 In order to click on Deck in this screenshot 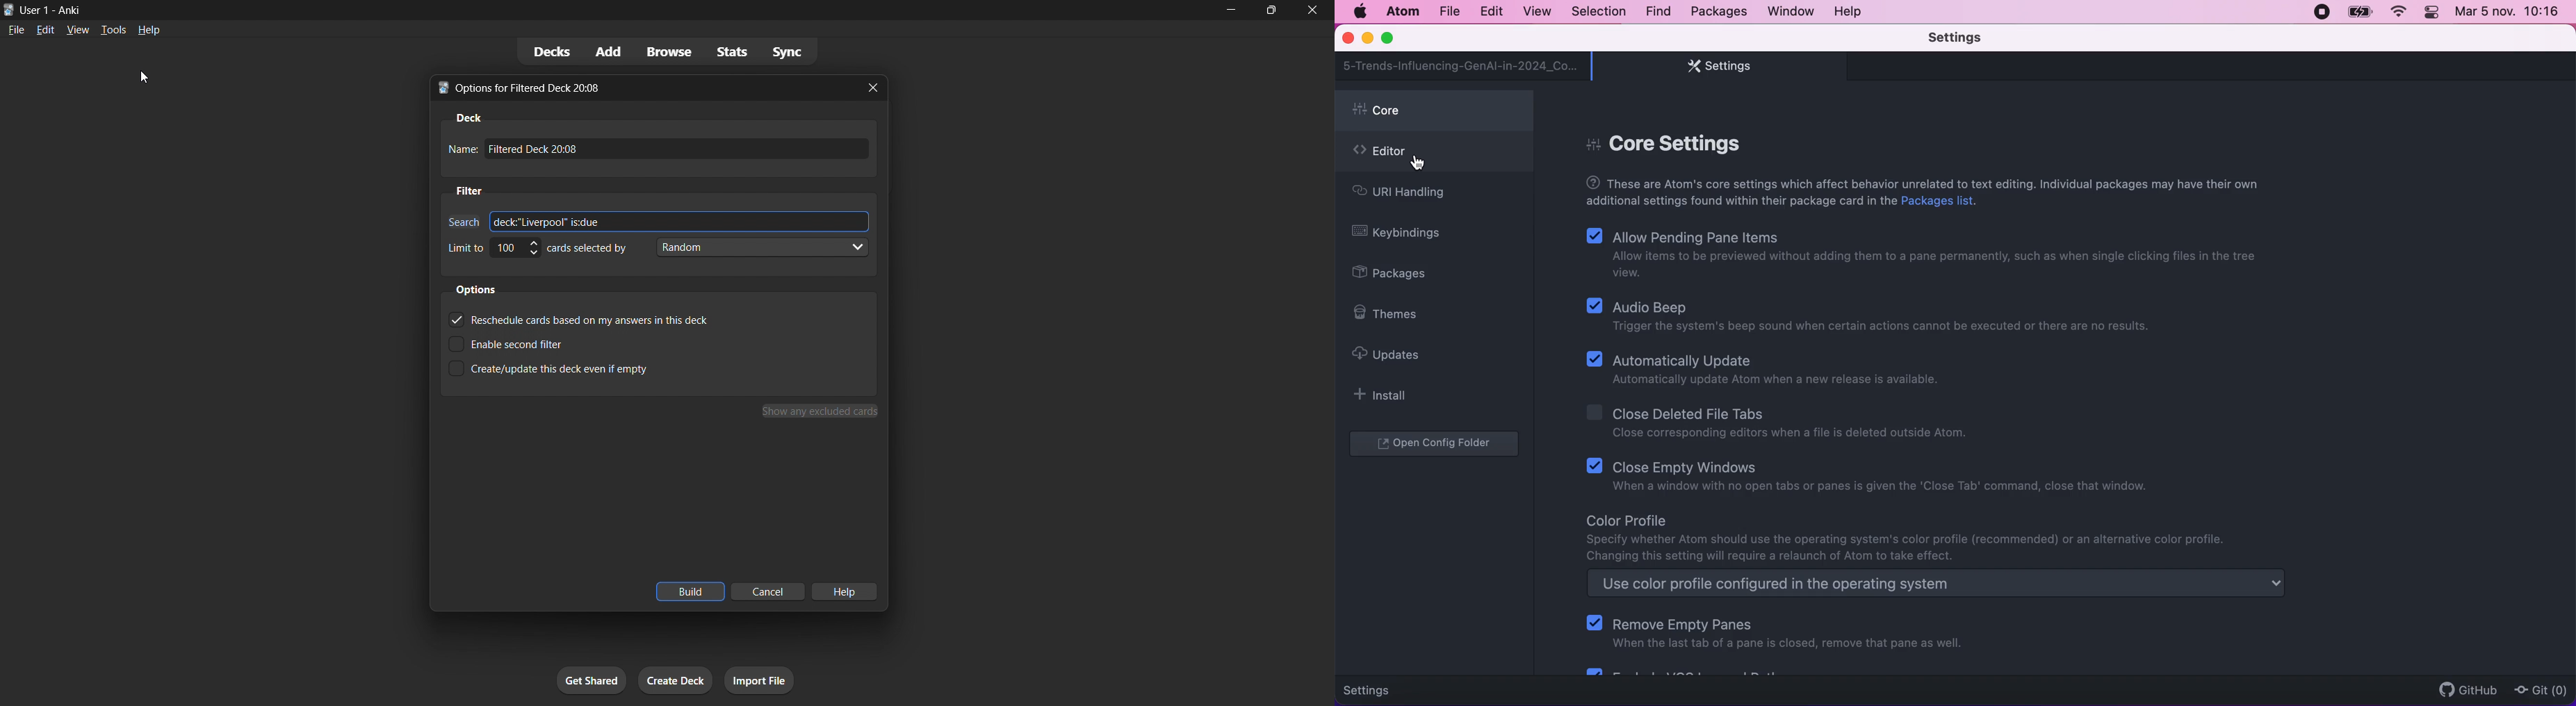, I will do `click(467, 119)`.